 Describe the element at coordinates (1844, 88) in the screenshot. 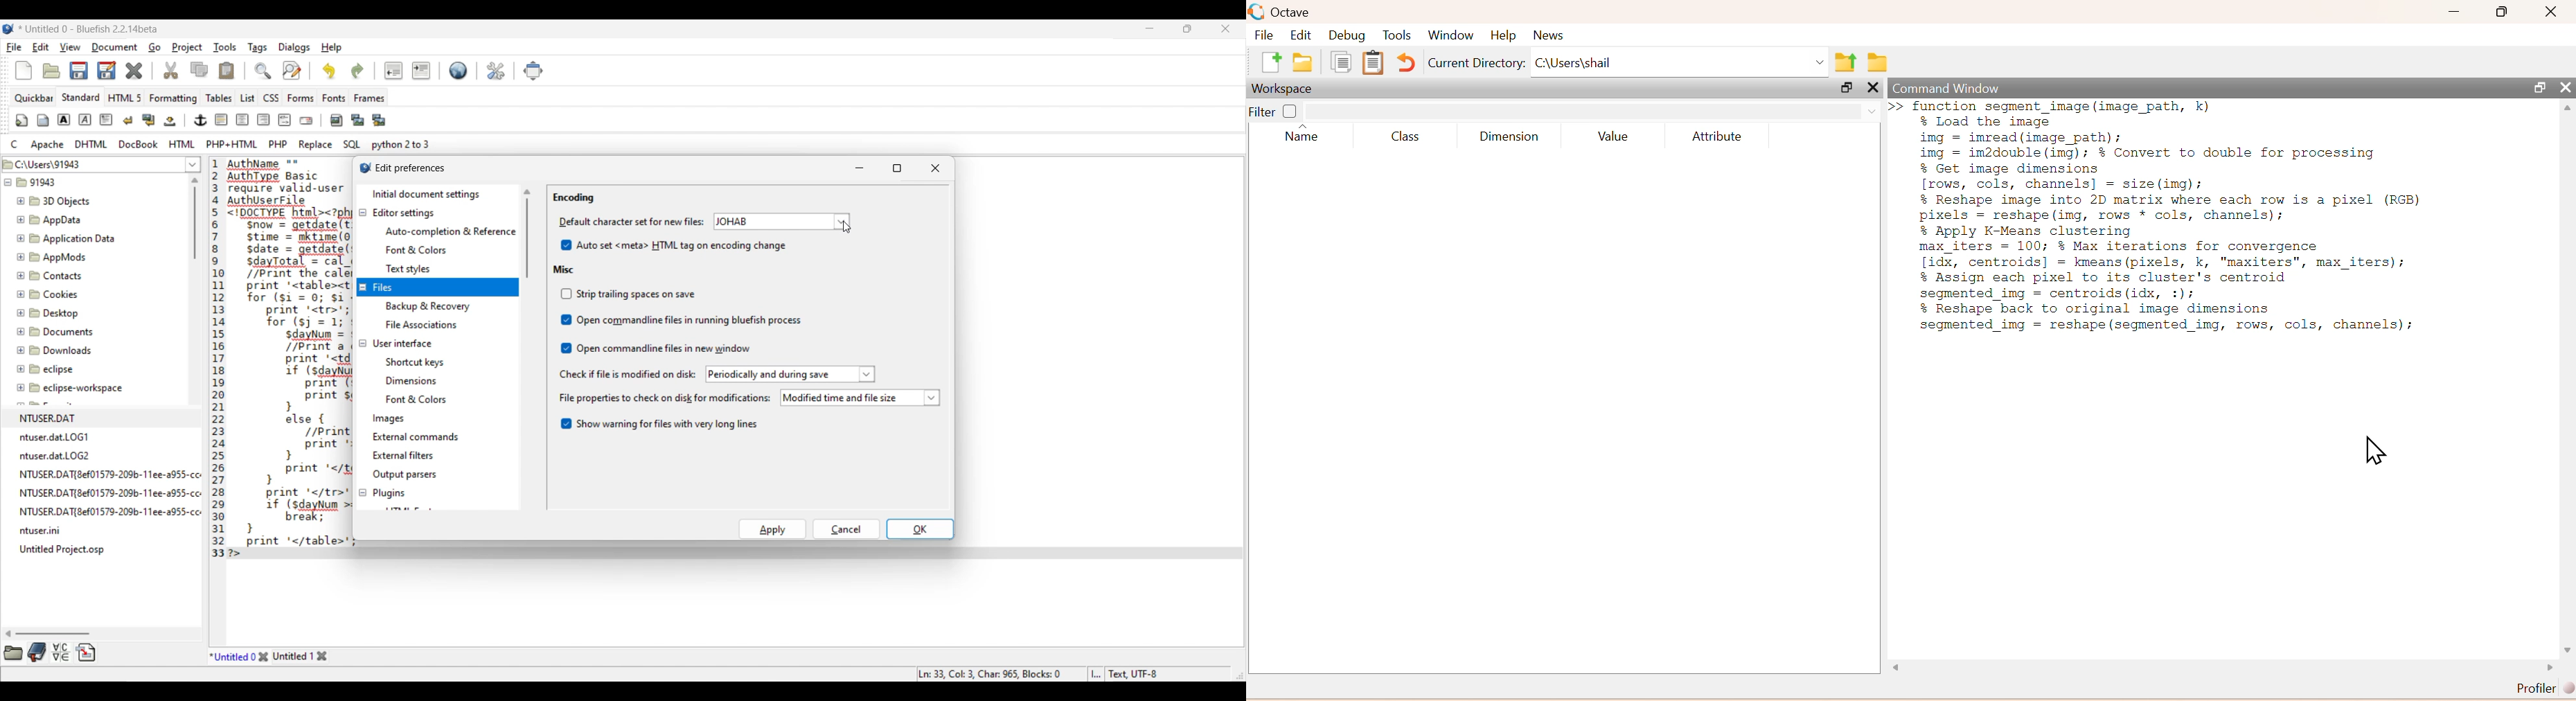

I see `Maximize` at that location.